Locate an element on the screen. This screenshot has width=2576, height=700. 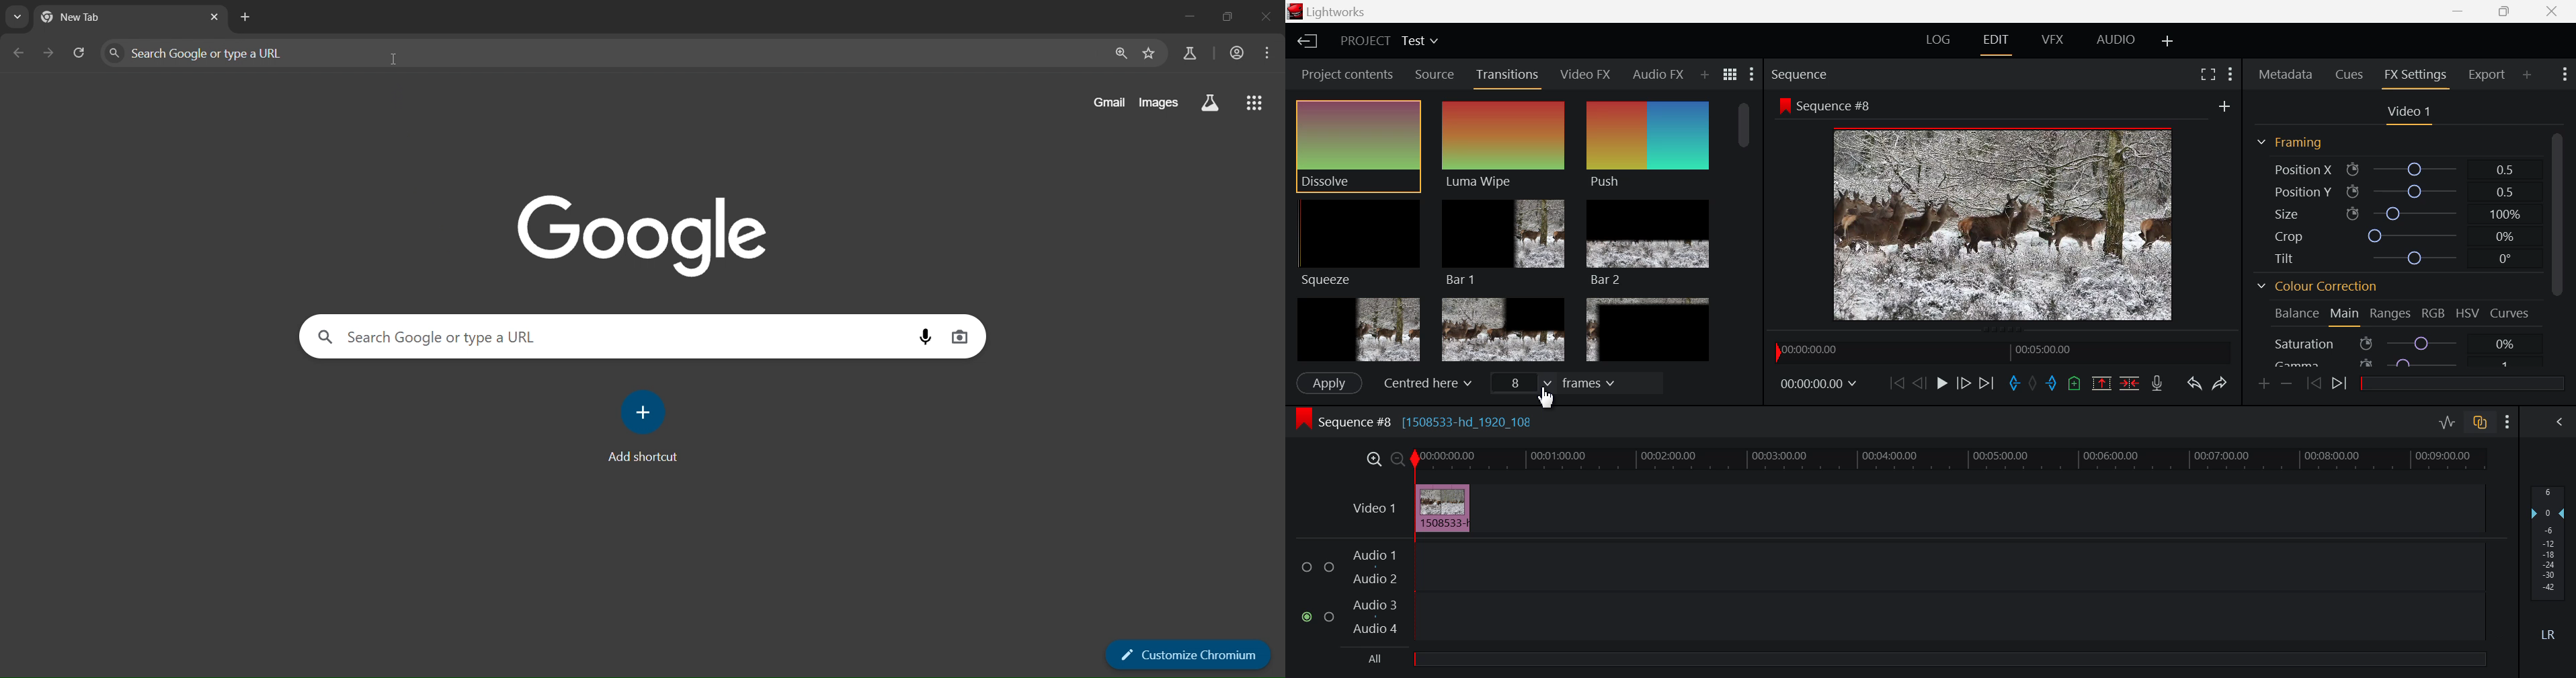
images is located at coordinates (1161, 101).